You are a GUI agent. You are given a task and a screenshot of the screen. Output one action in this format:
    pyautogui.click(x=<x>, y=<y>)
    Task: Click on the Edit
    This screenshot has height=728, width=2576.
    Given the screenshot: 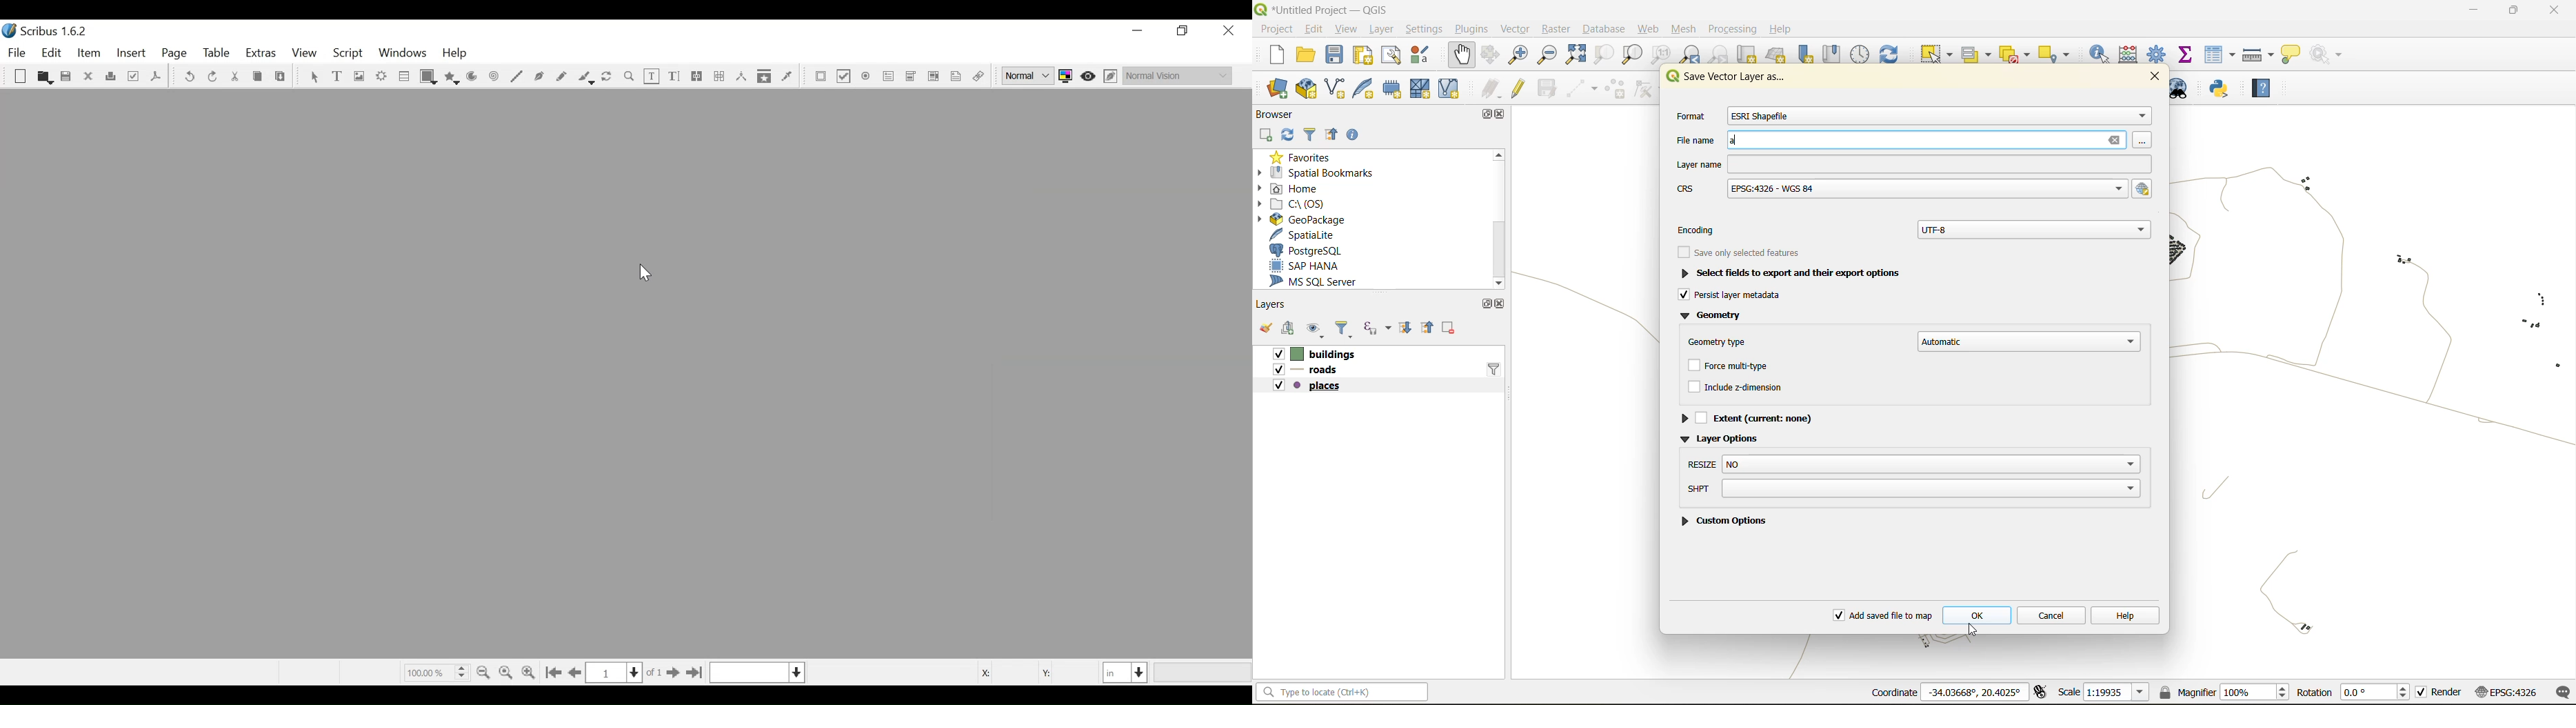 What is the action you would take?
    pyautogui.click(x=53, y=54)
    